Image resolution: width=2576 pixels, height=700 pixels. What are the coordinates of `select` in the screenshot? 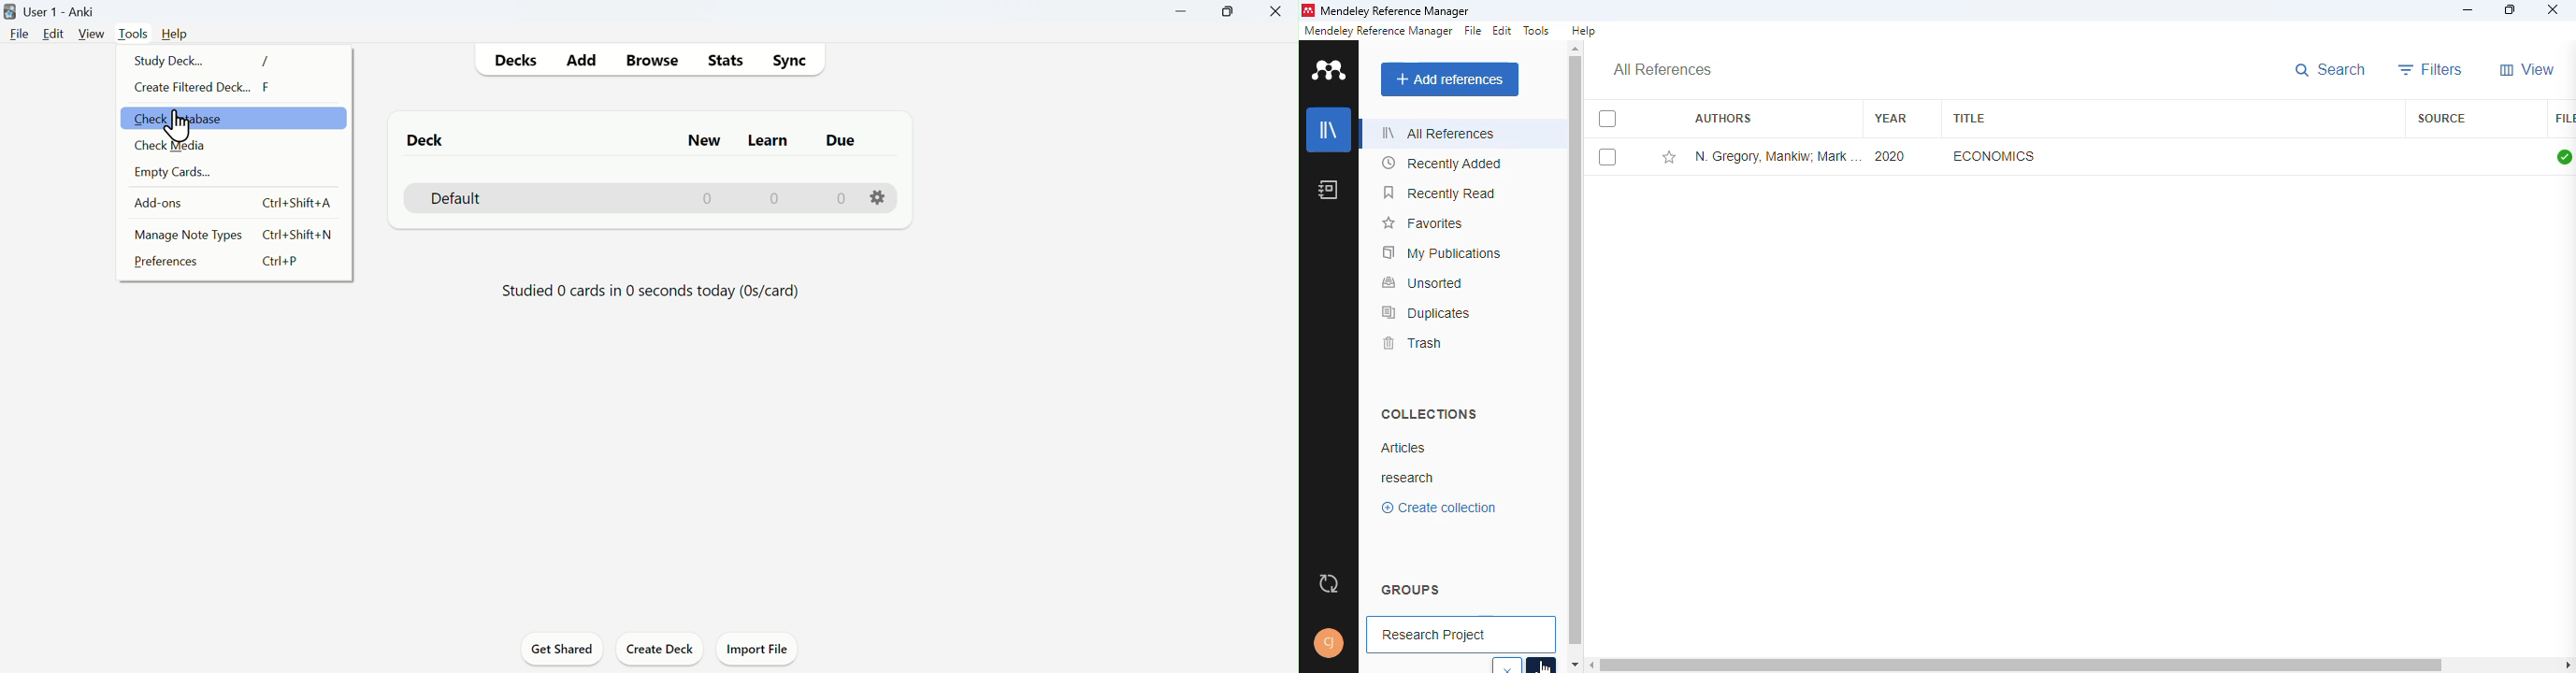 It's located at (1608, 119).